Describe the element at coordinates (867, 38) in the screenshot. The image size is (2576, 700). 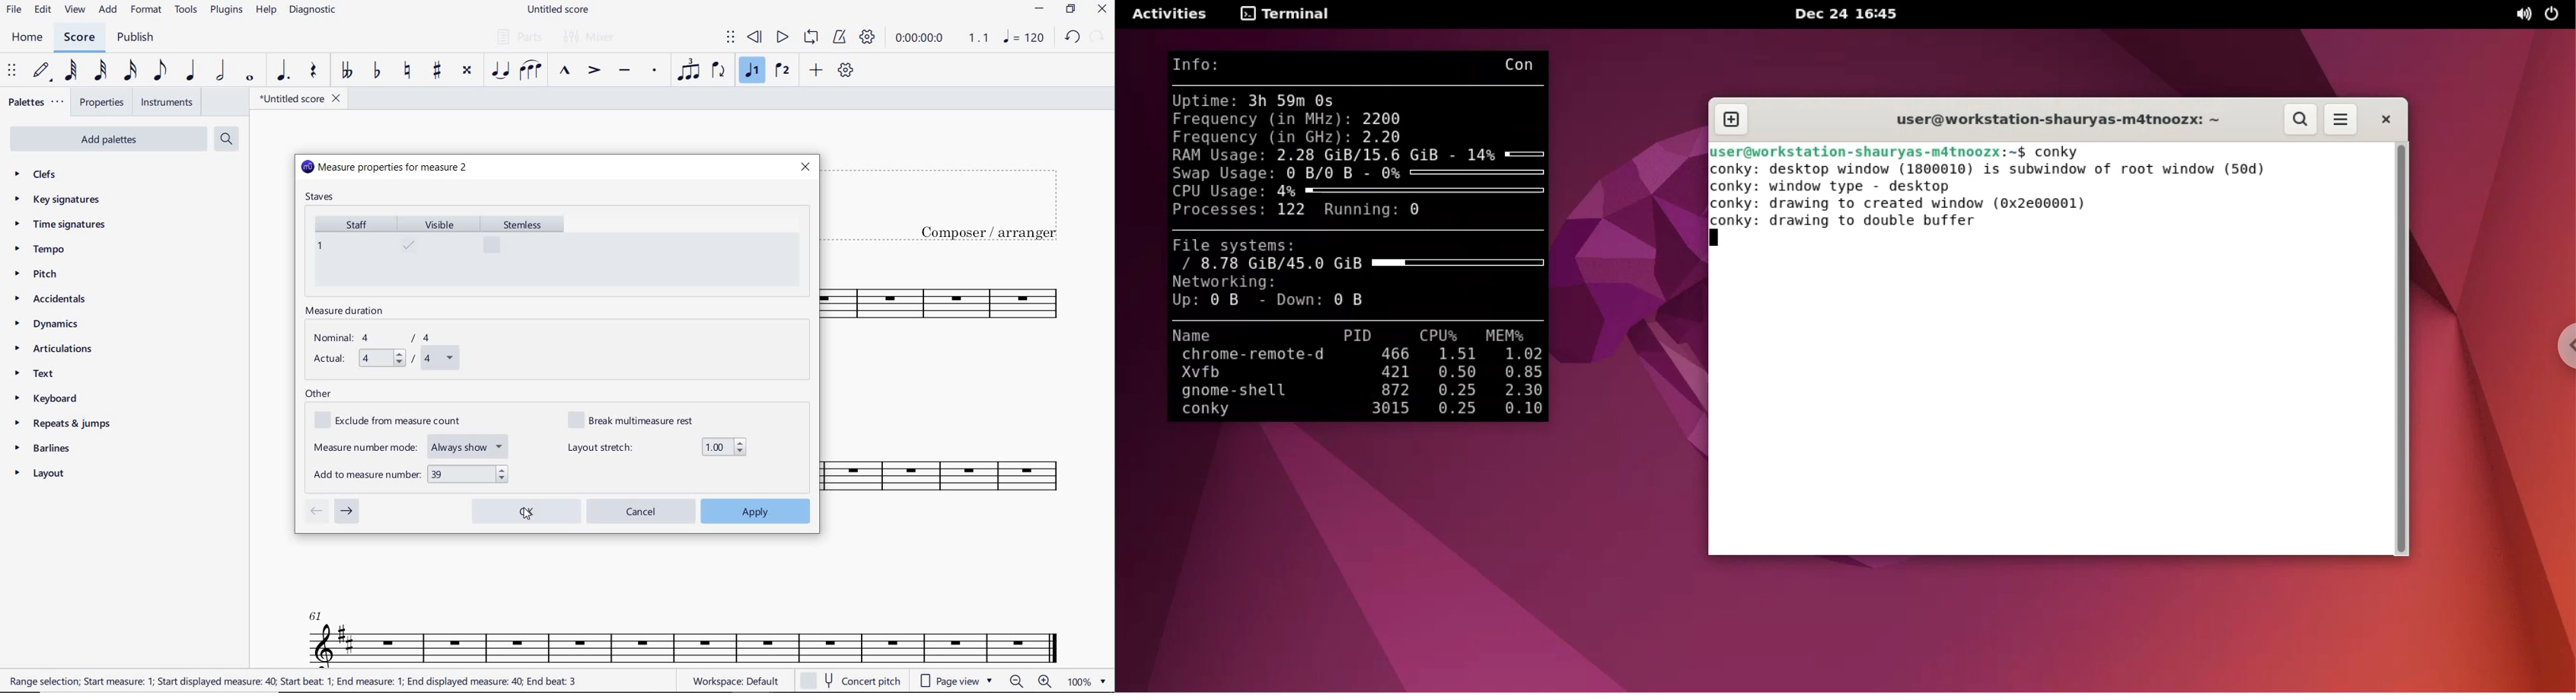
I see `PLAYBACK SETTINGS` at that location.